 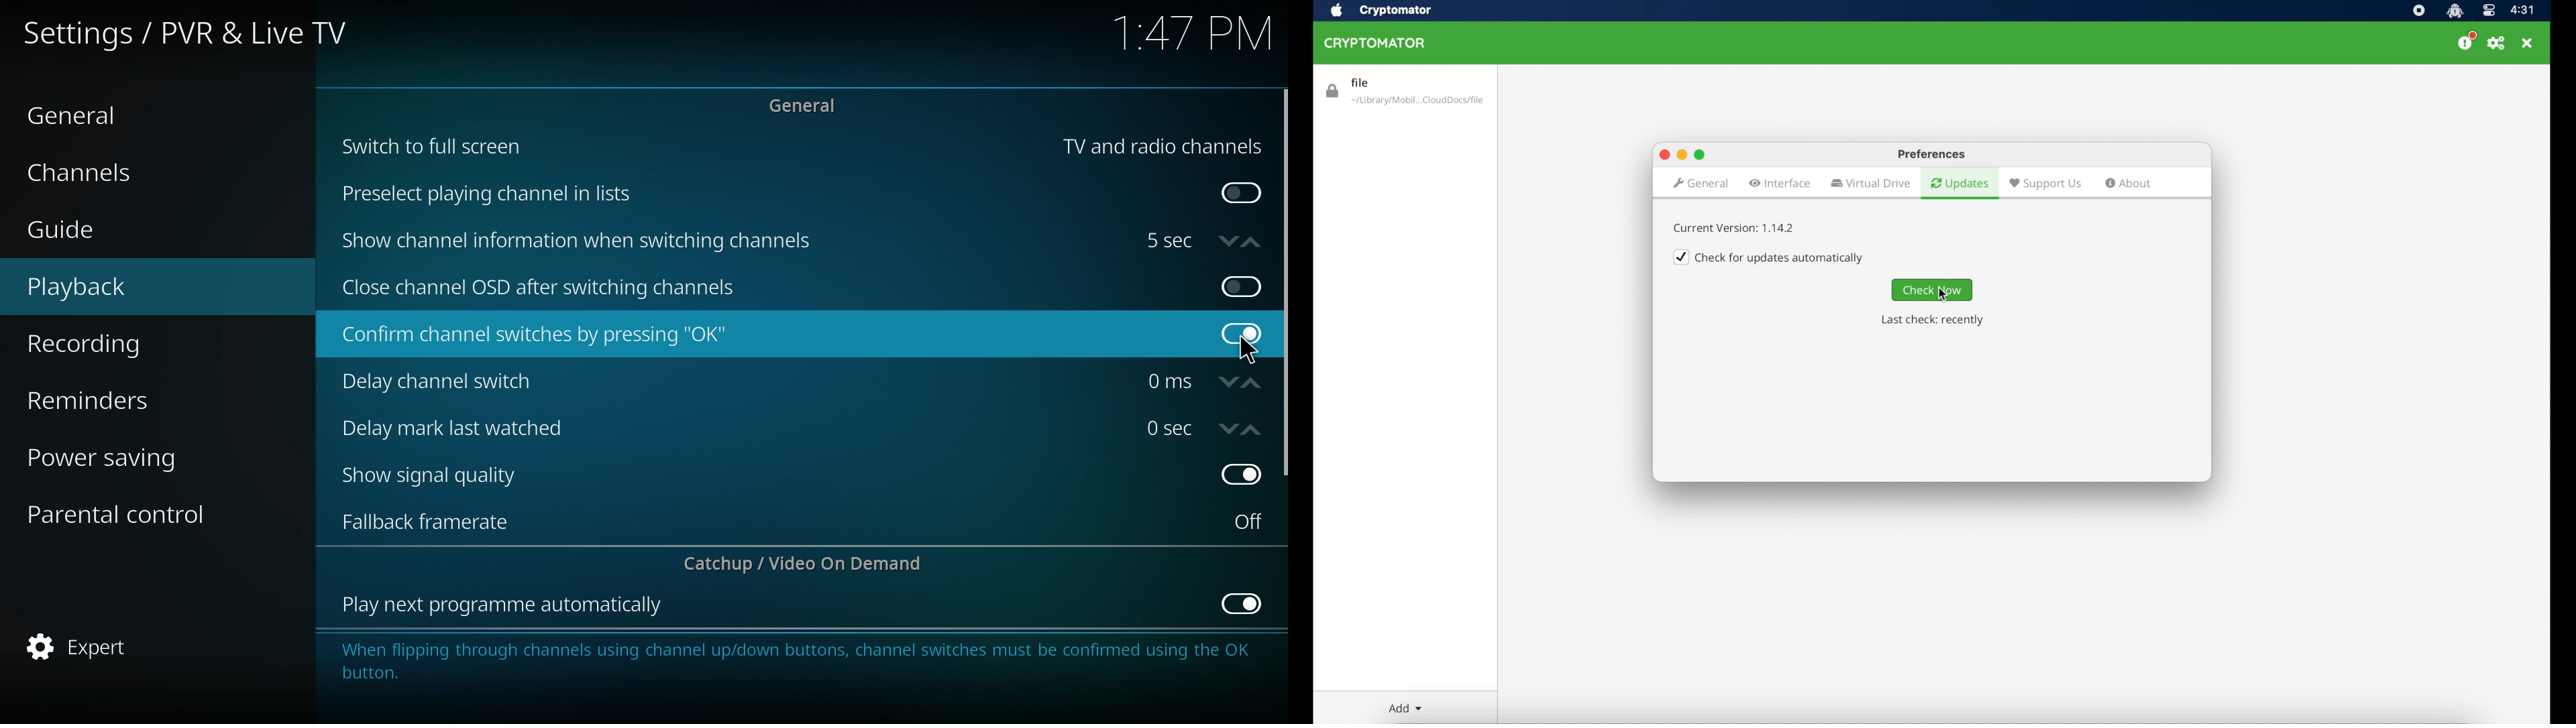 I want to click on increase time, so click(x=1251, y=242).